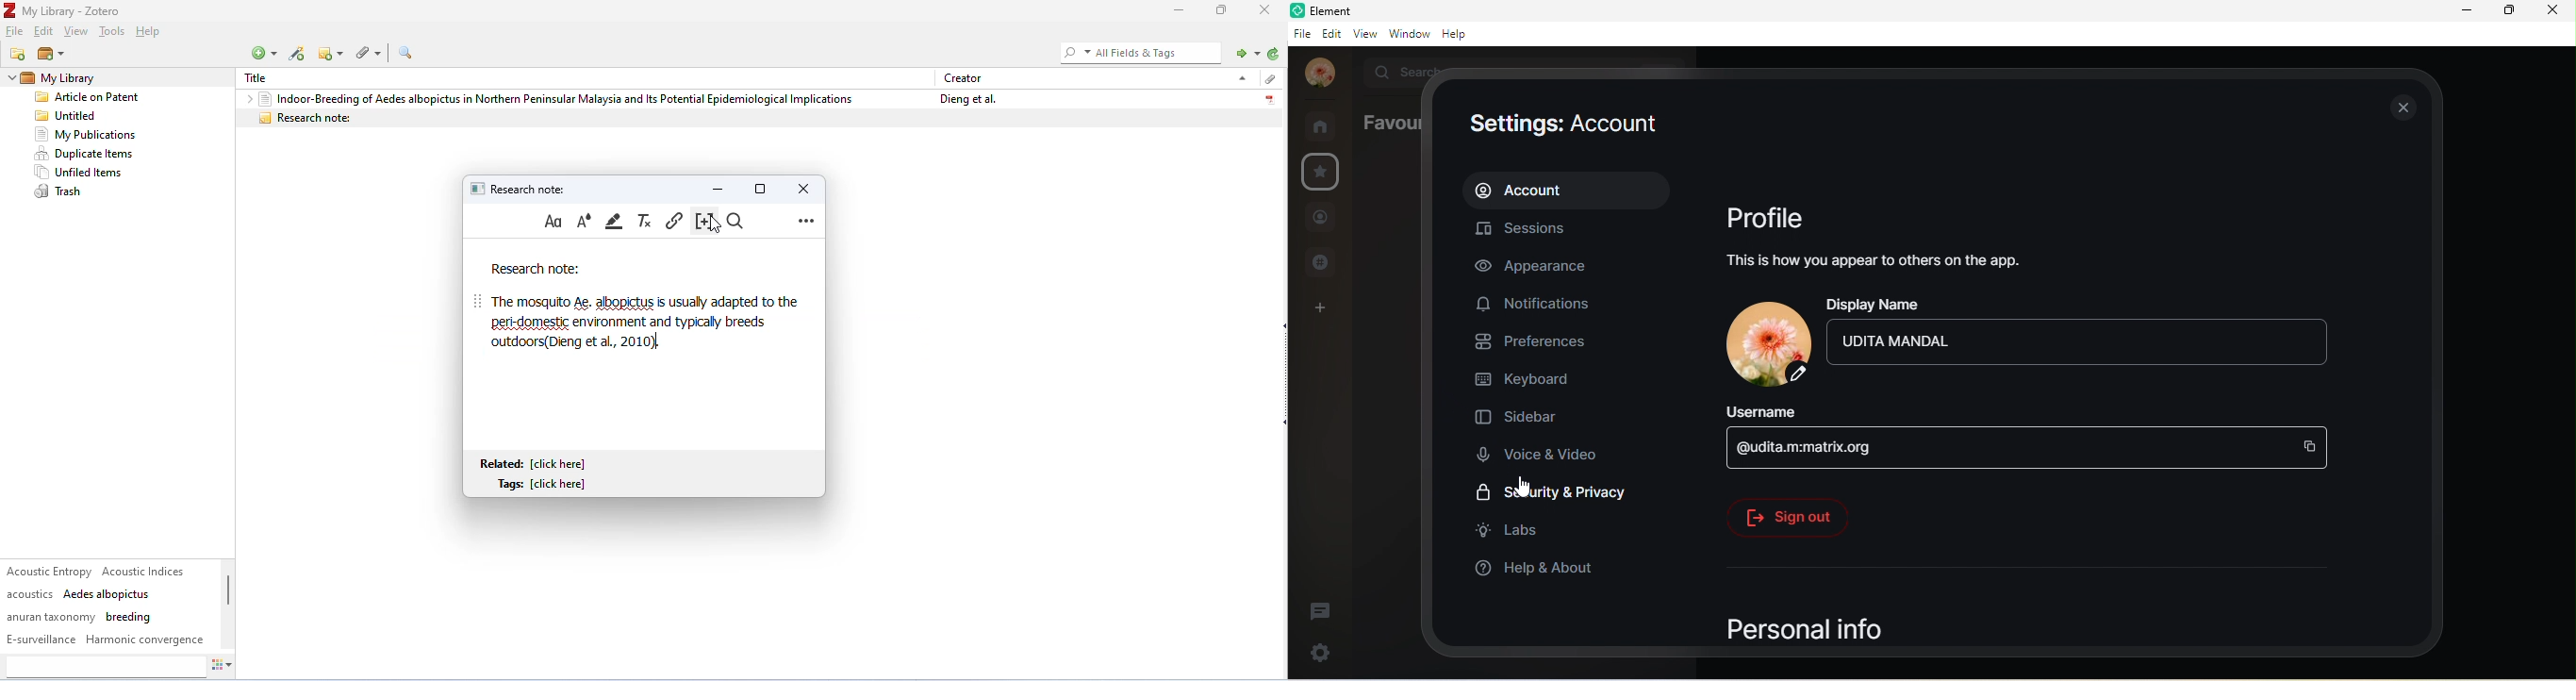 The image size is (2576, 700). Describe the element at coordinates (1511, 530) in the screenshot. I see `labs` at that location.